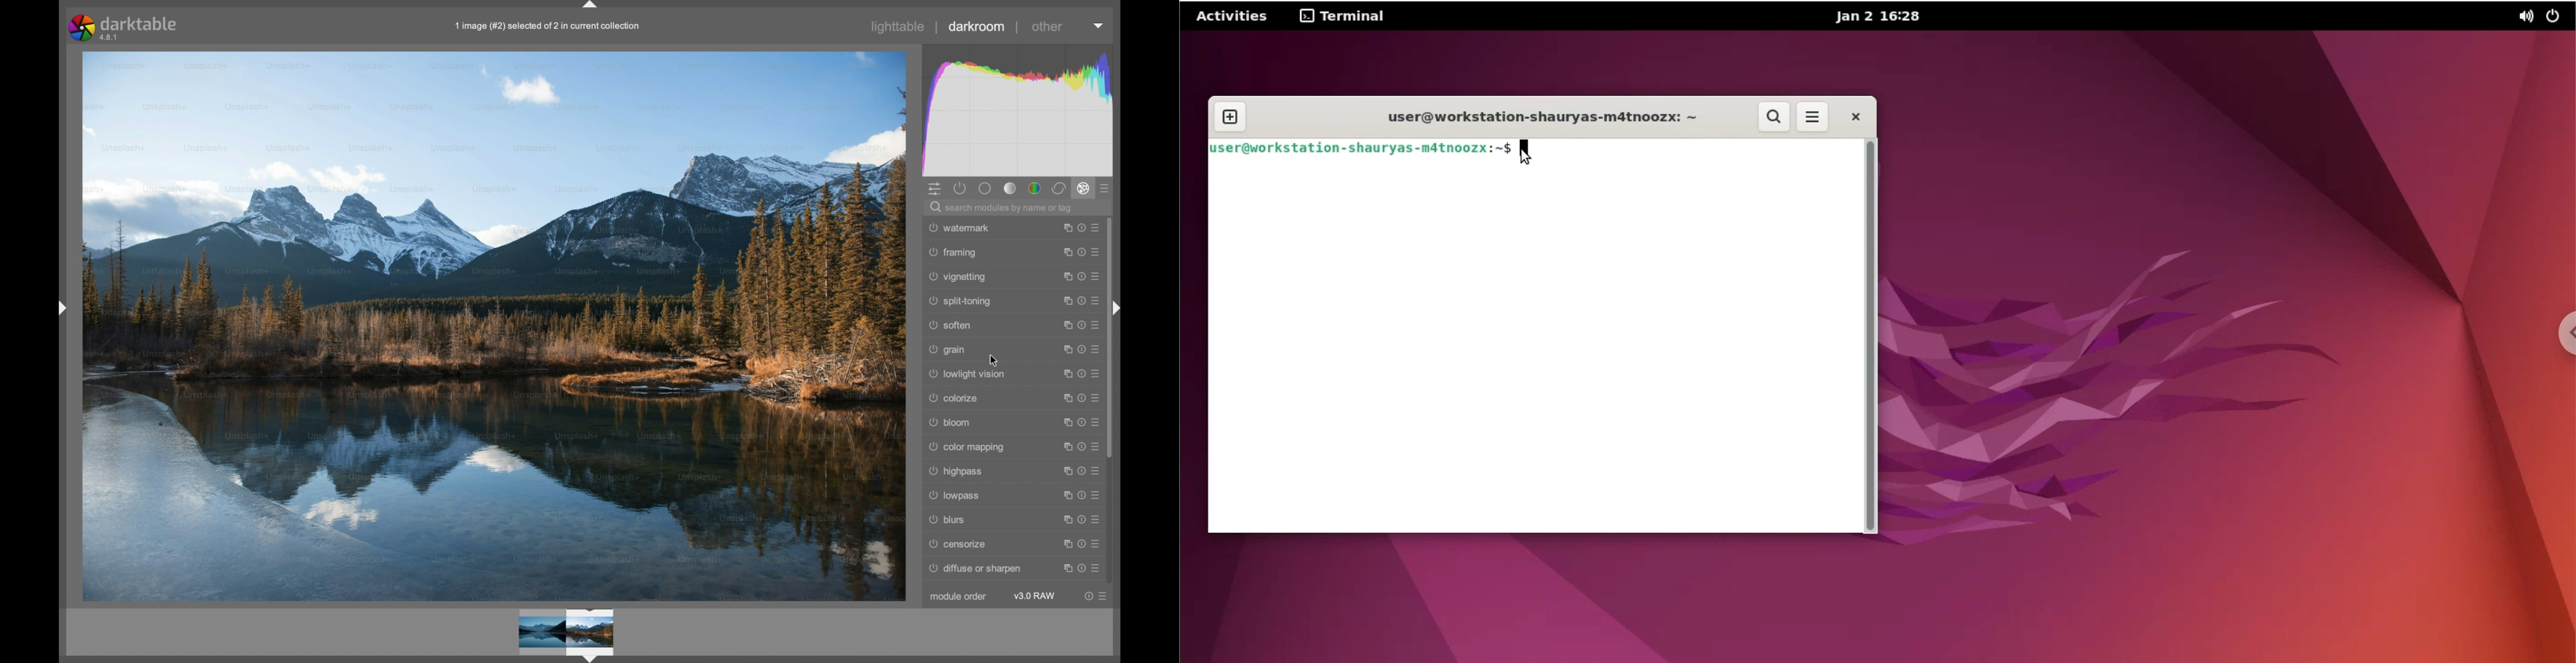 This screenshot has width=2576, height=672. Describe the element at coordinates (1098, 544) in the screenshot. I see `presets` at that location.